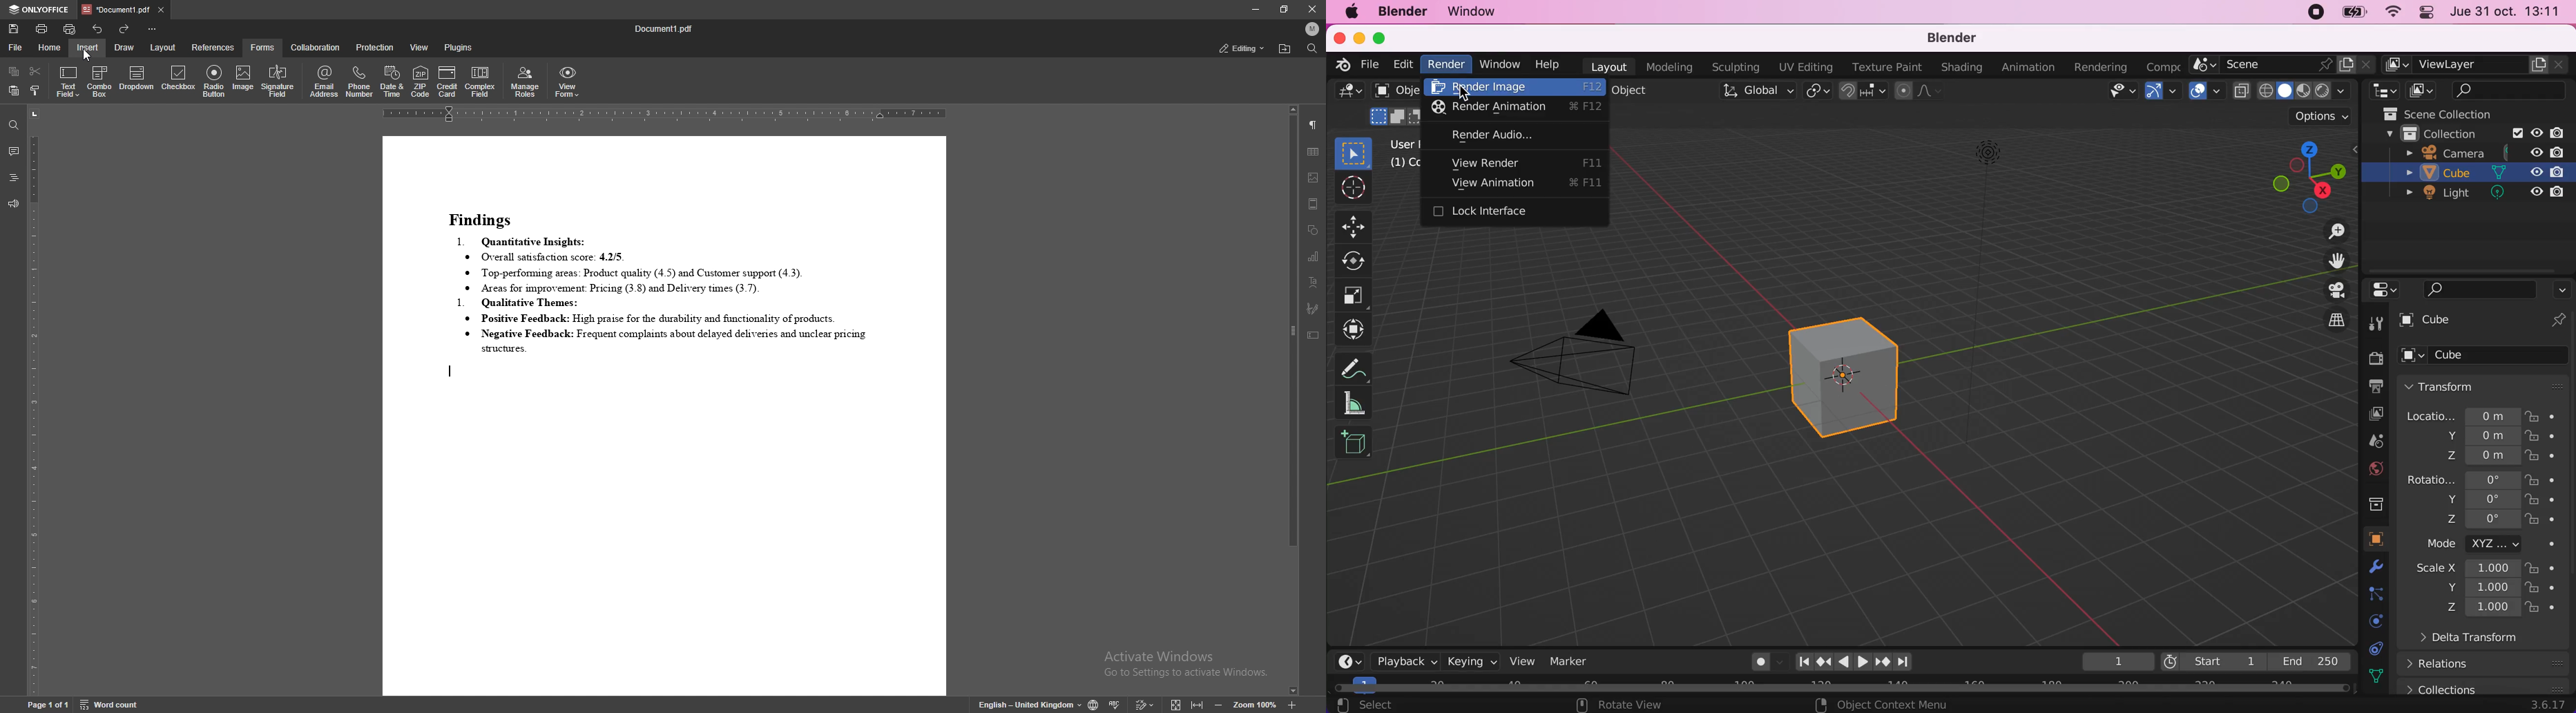 This screenshot has height=728, width=2576. Describe the element at coordinates (2543, 570) in the screenshot. I see `lock` at that location.